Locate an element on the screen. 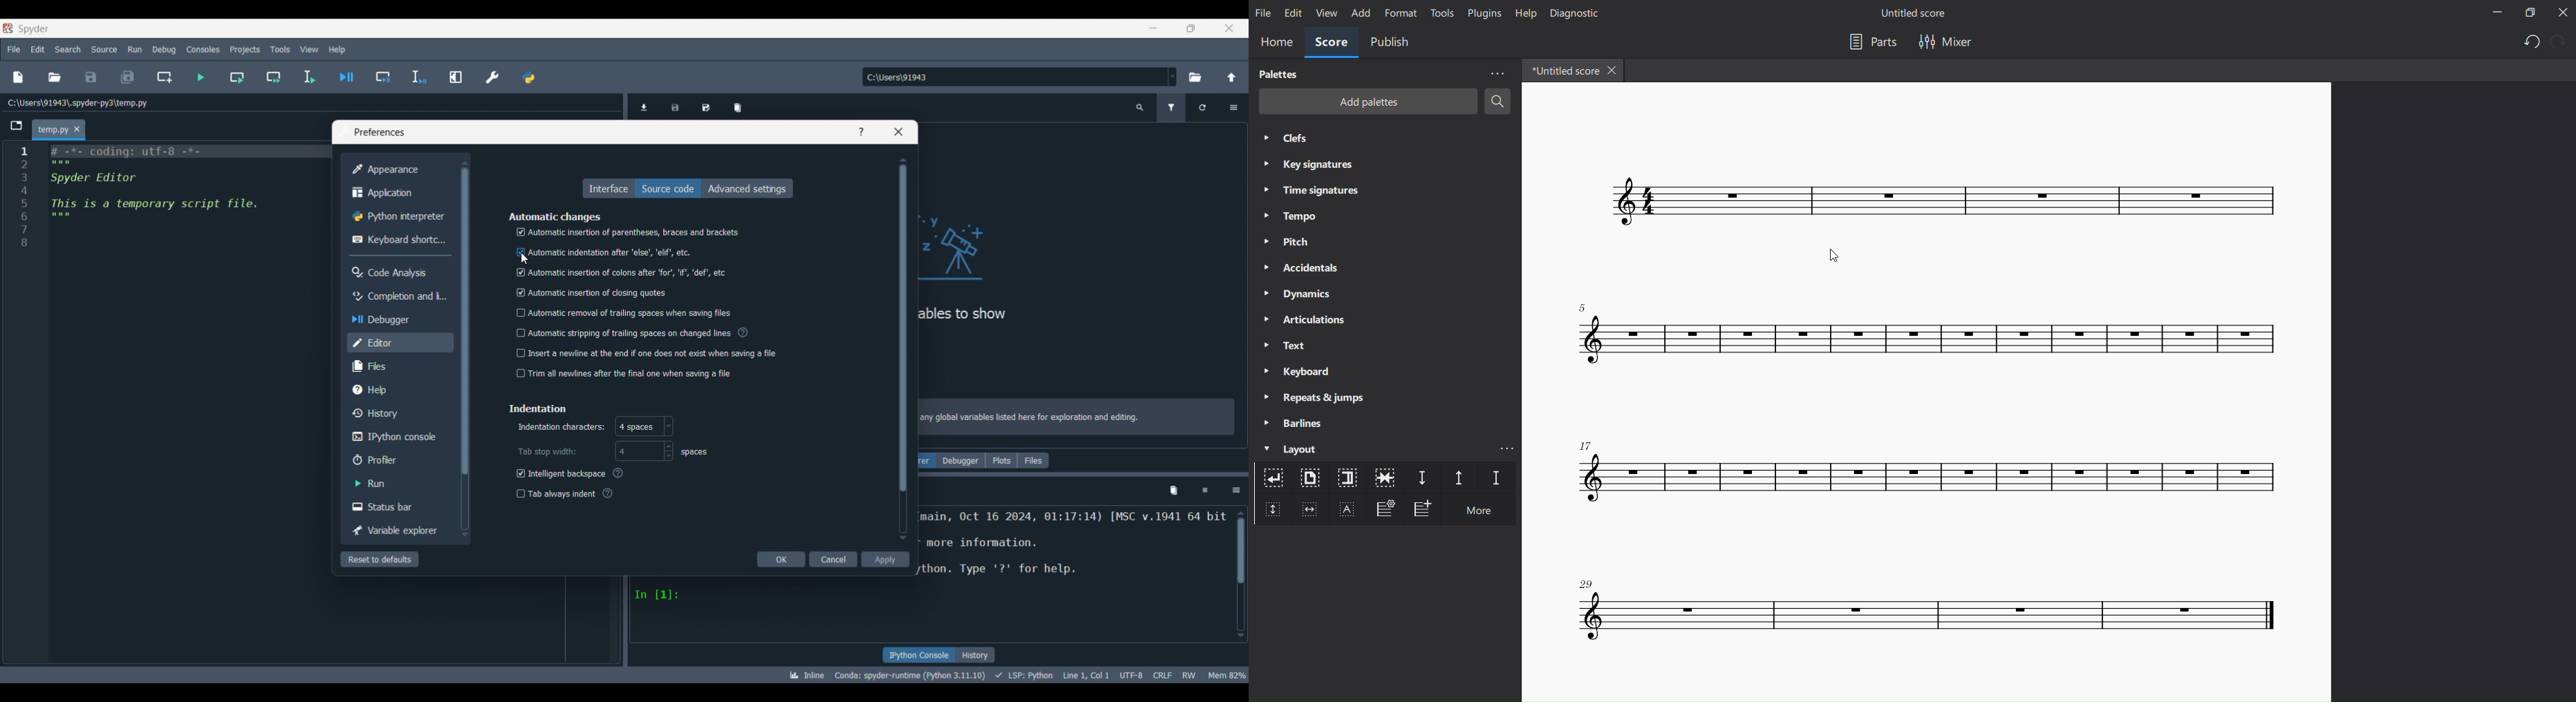  cursor is located at coordinates (1845, 258).